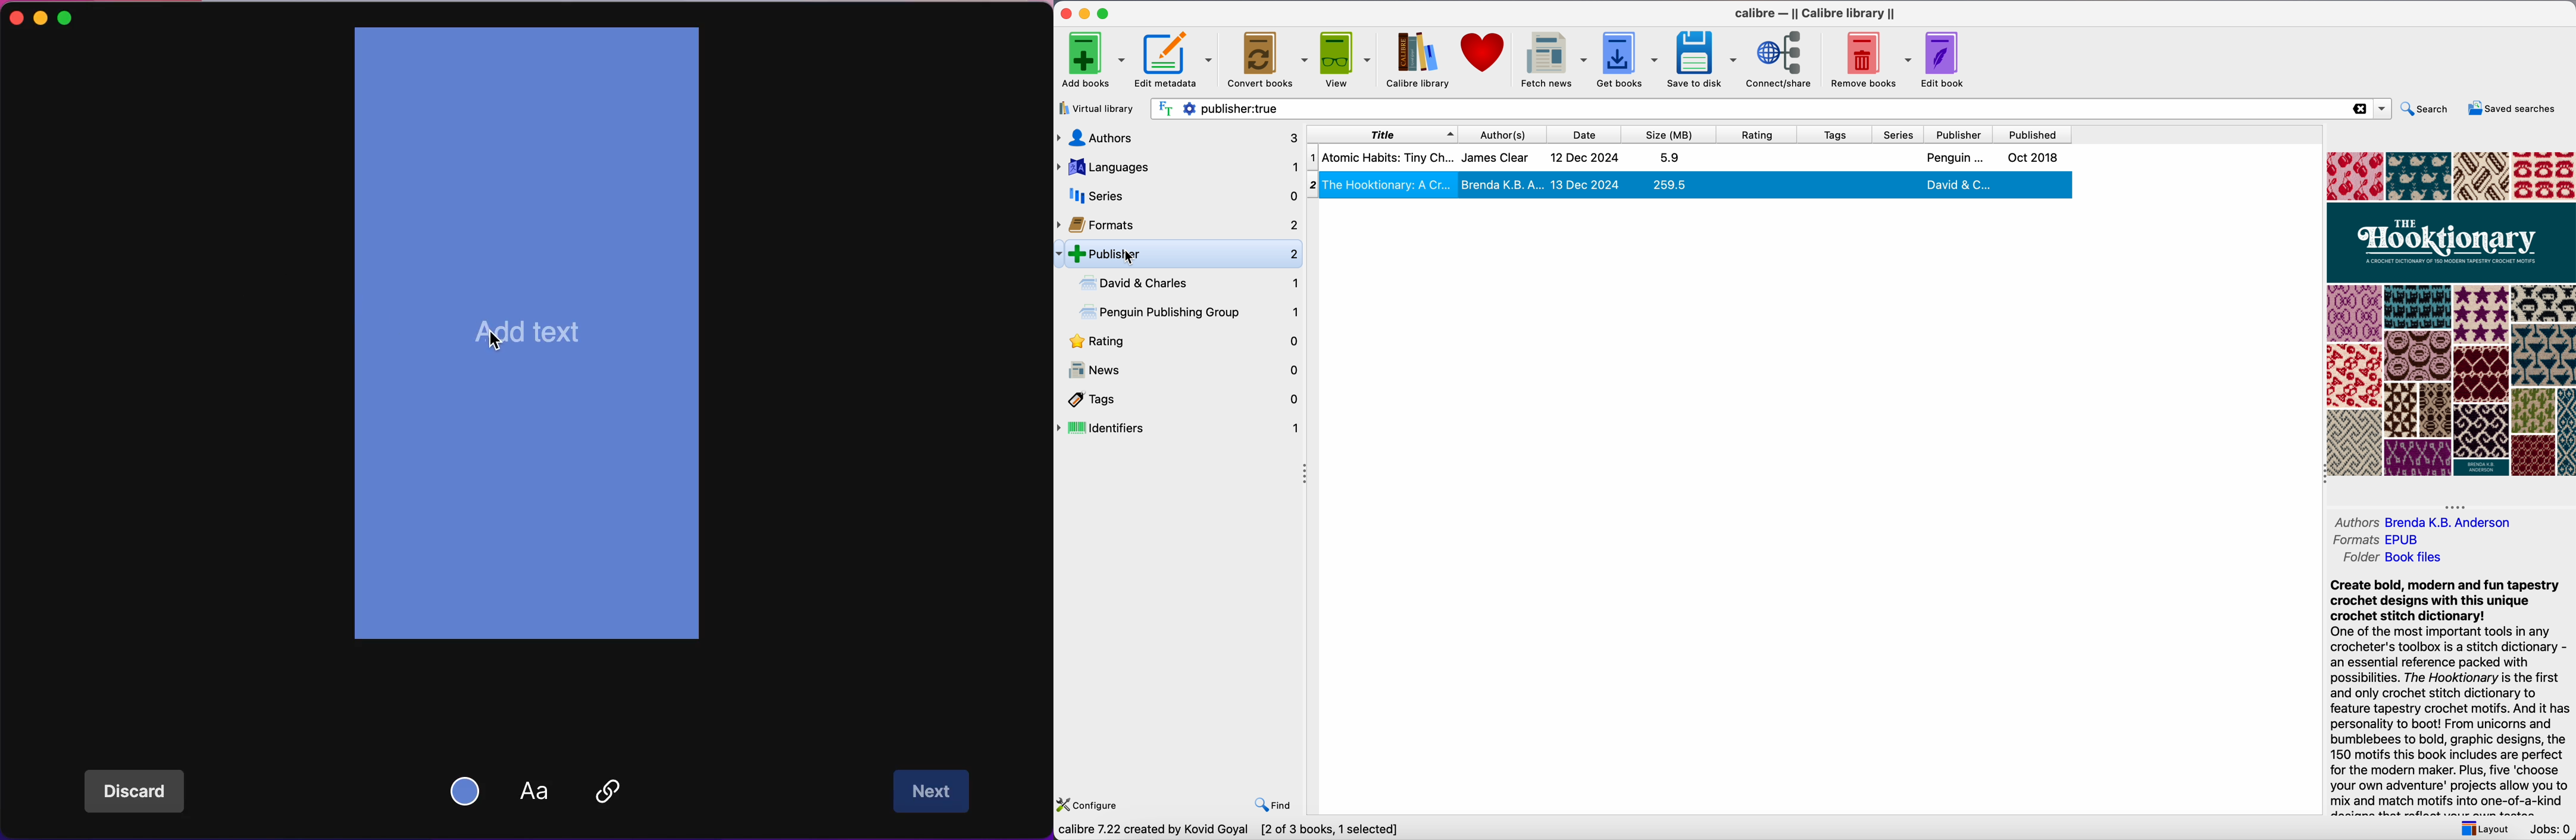 This screenshot has height=840, width=2576. Describe the element at coordinates (1484, 54) in the screenshot. I see `donate` at that location.